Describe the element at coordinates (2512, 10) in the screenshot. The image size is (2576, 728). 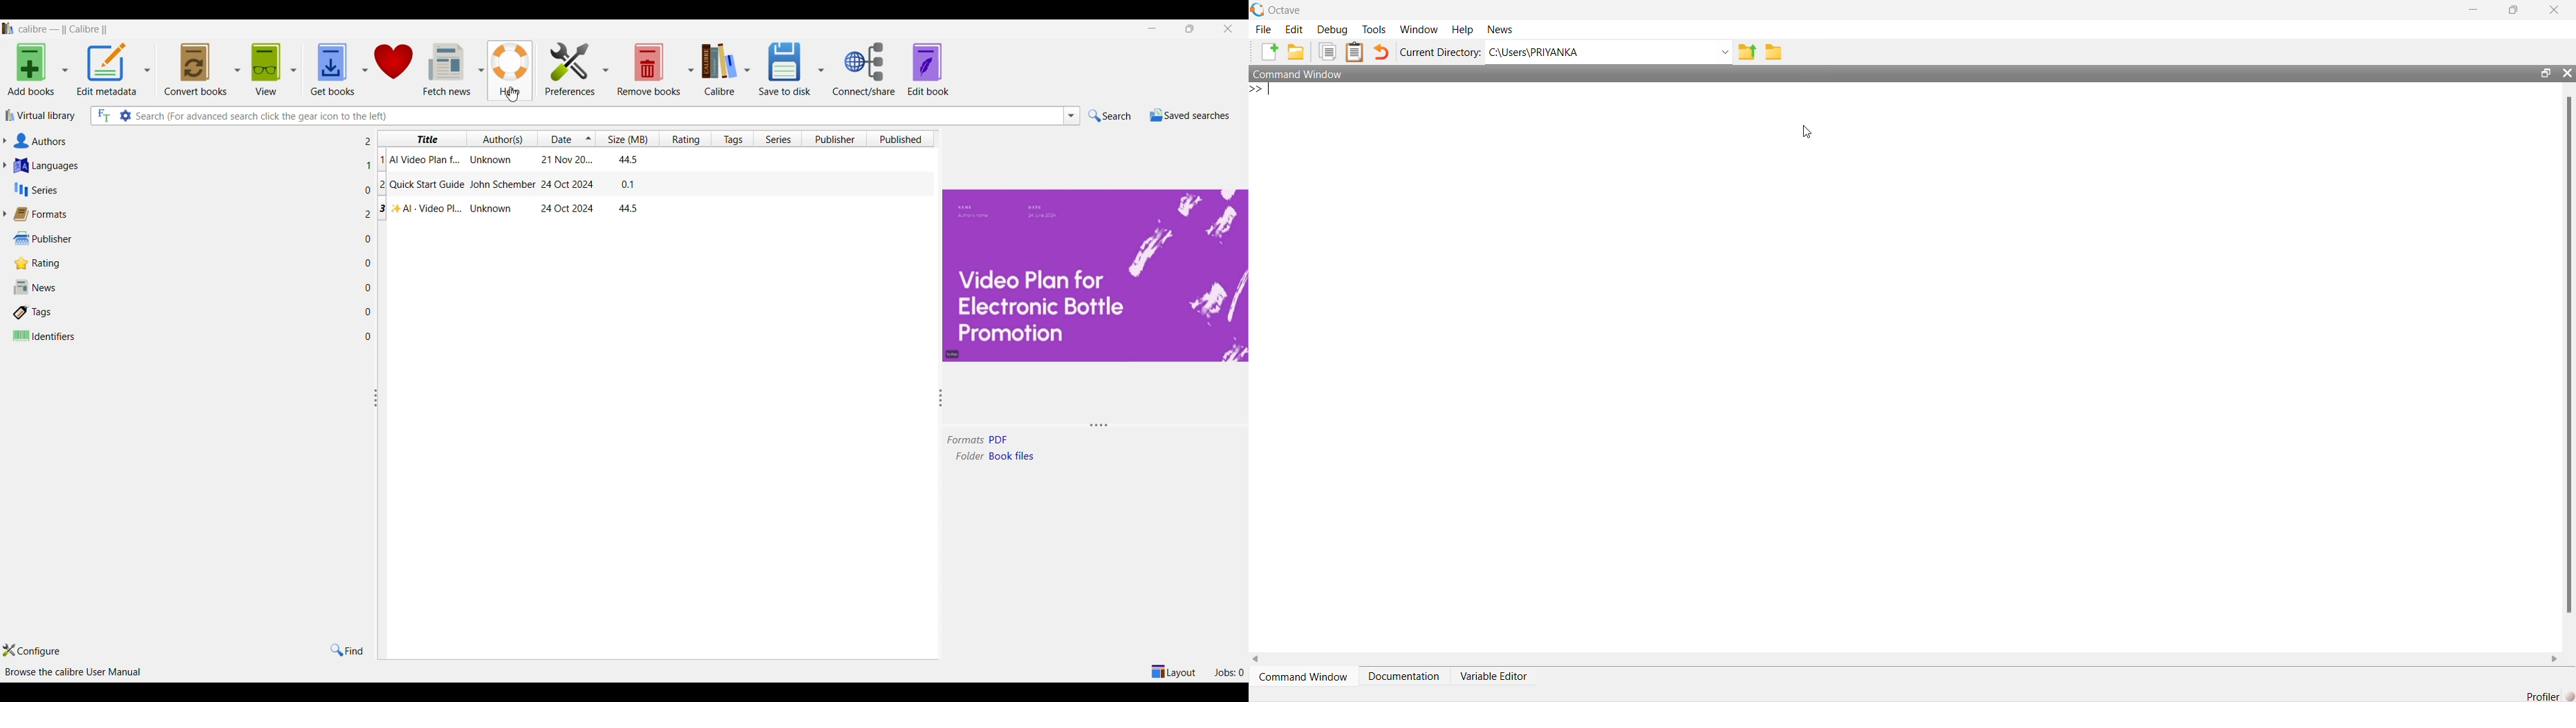
I see `restore` at that location.